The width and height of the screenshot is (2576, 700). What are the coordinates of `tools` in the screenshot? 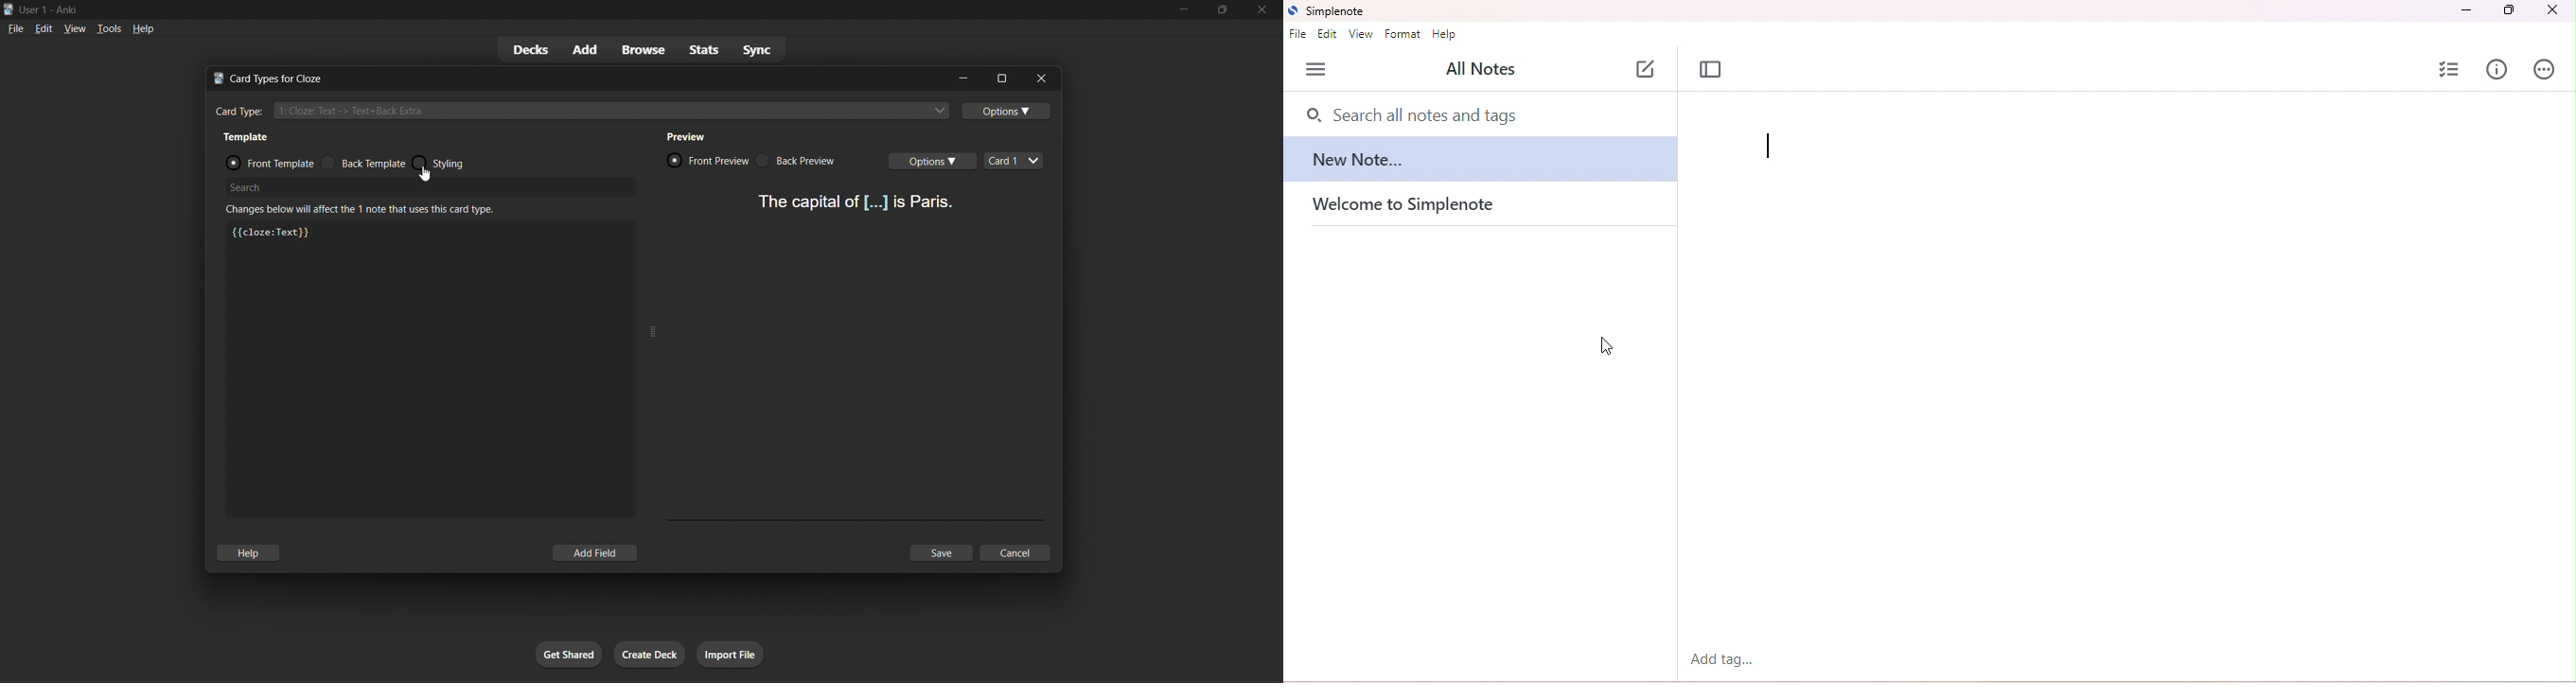 It's located at (108, 28).